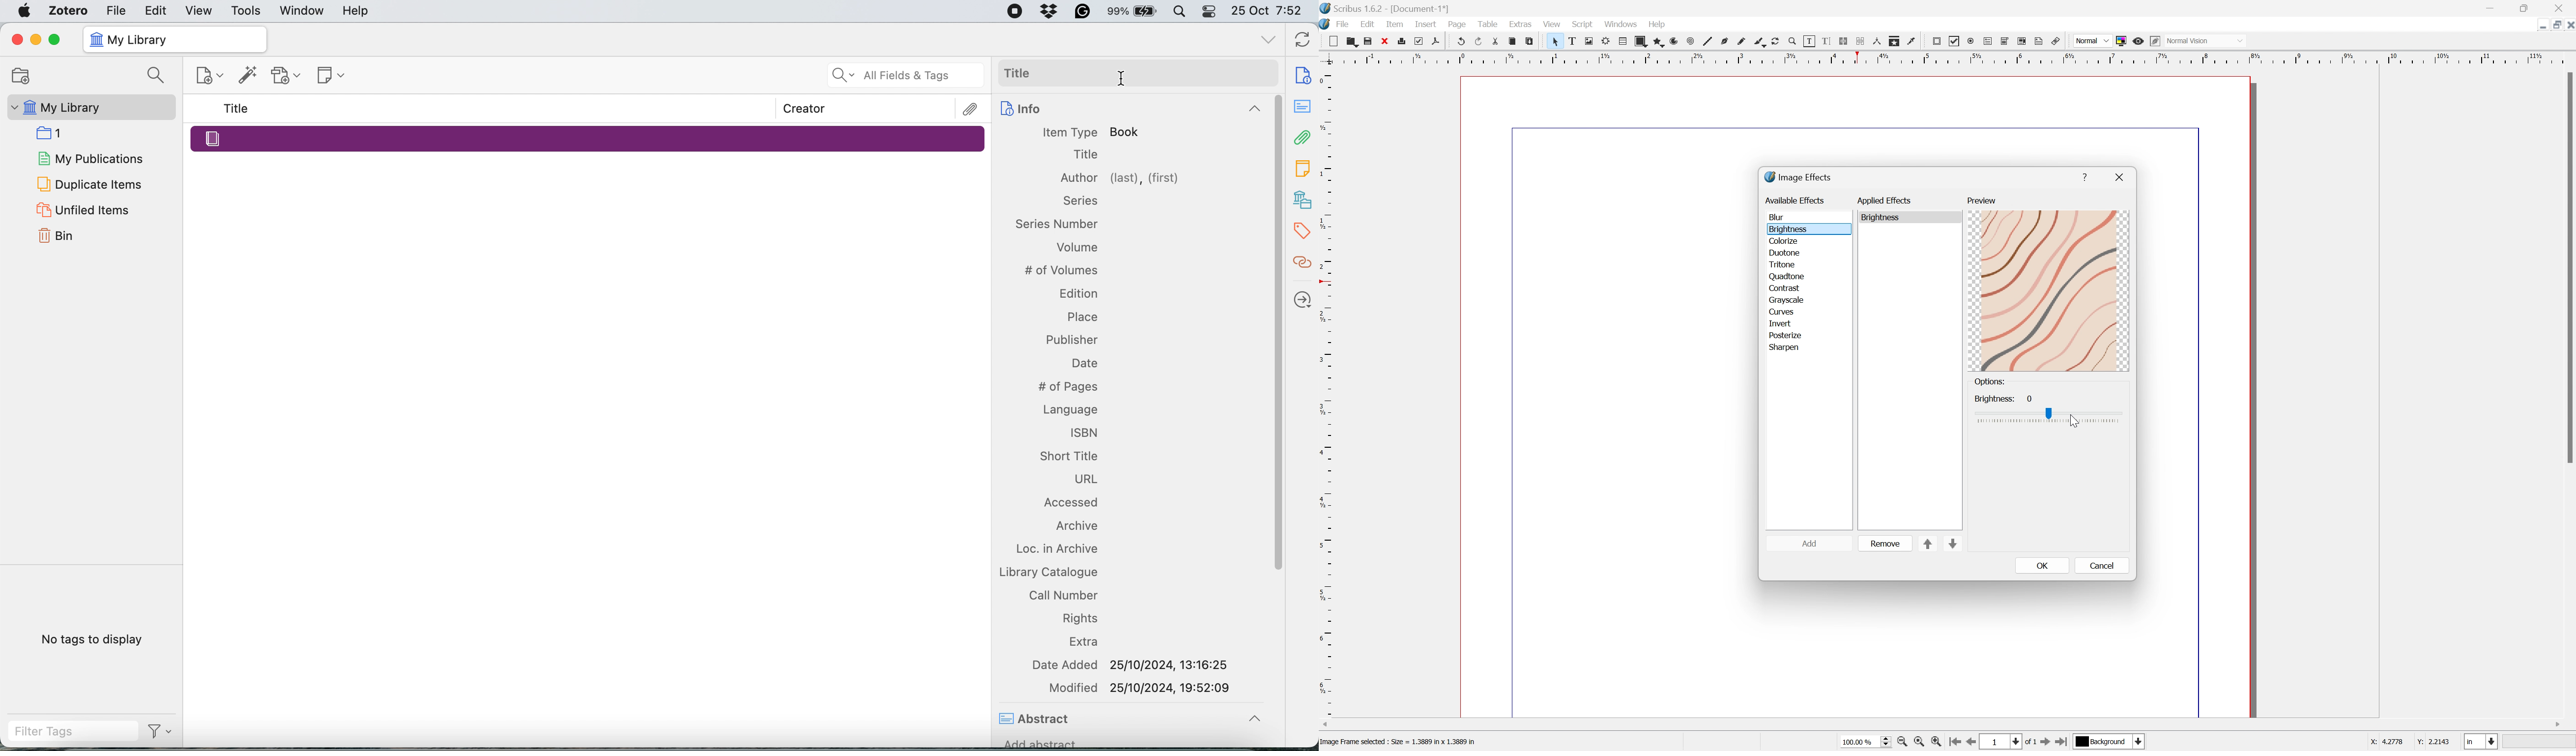 The width and height of the screenshot is (2576, 756). I want to click on Duplicate Items, so click(88, 183).